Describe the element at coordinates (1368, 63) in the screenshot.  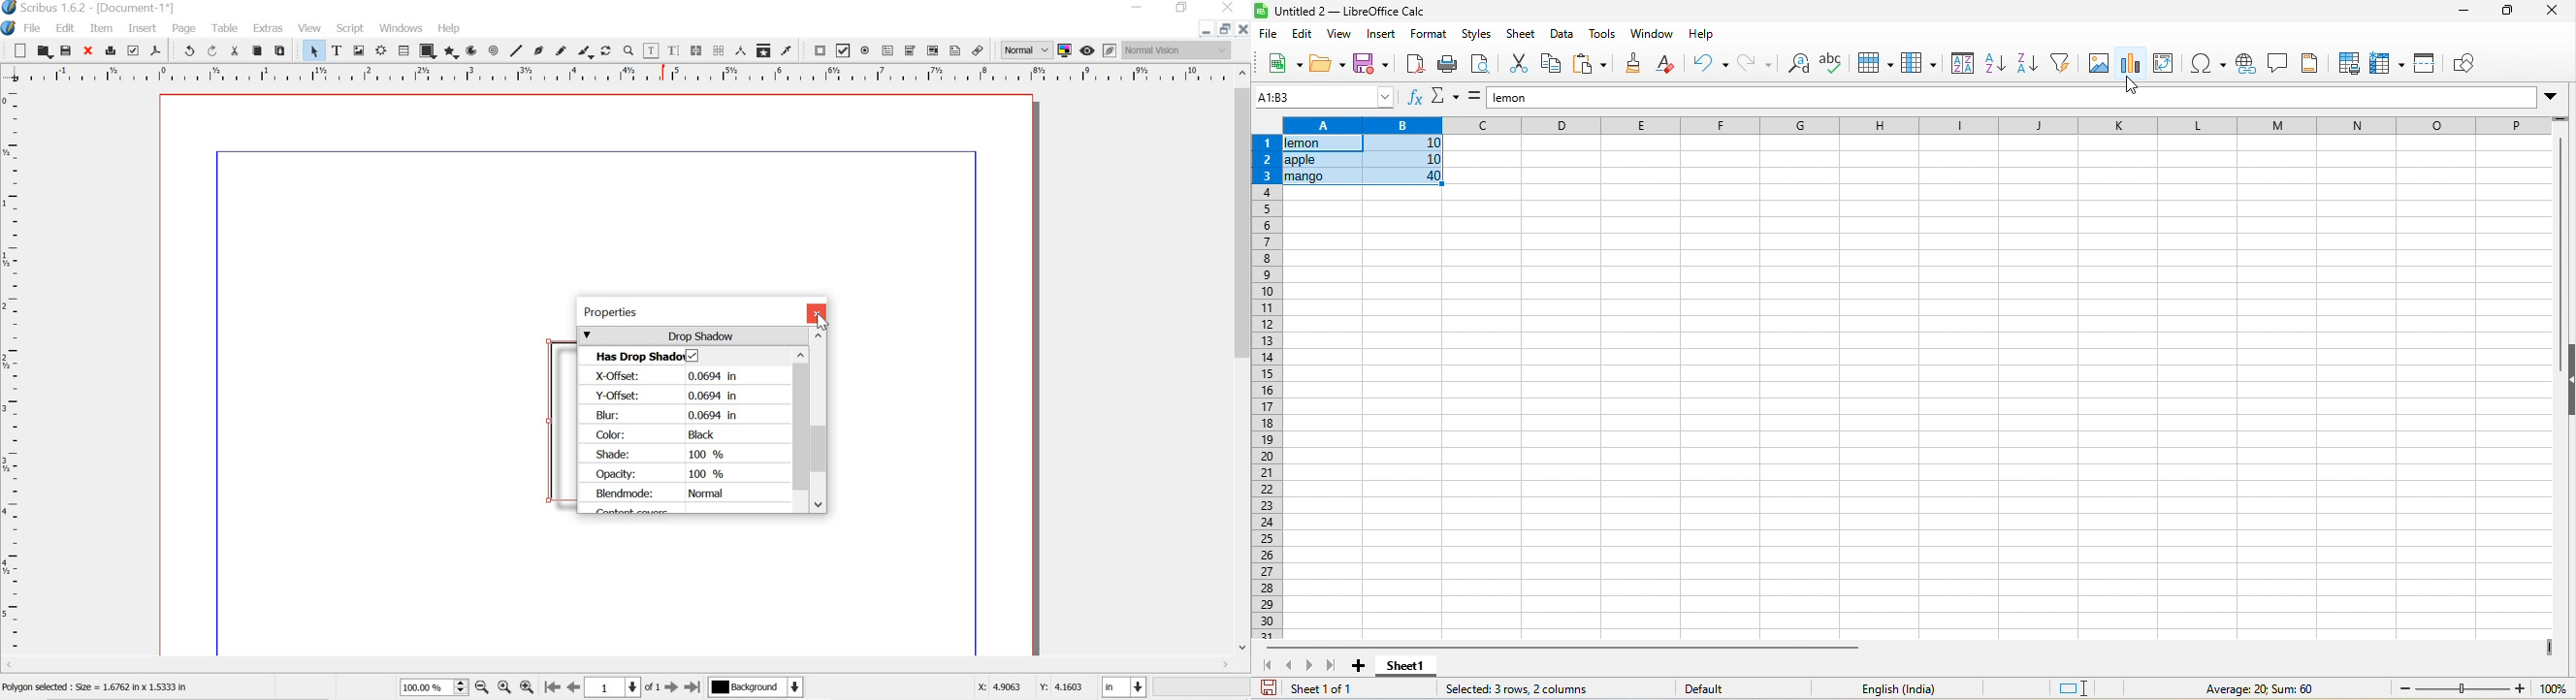
I see `save` at that location.